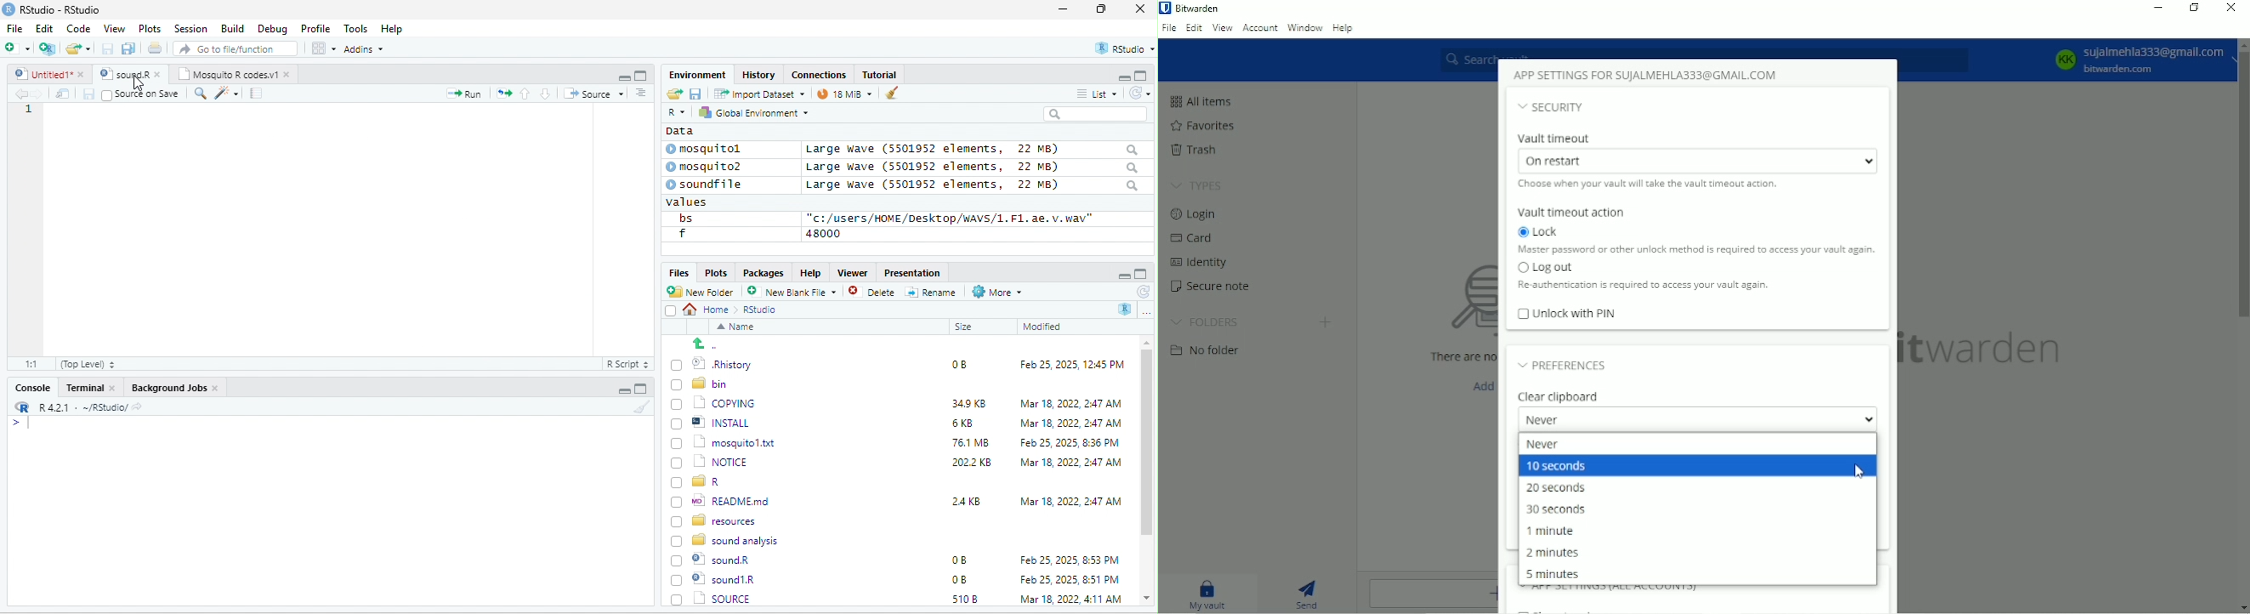  What do you see at coordinates (24, 94) in the screenshot?
I see `back` at bounding box center [24, 94].